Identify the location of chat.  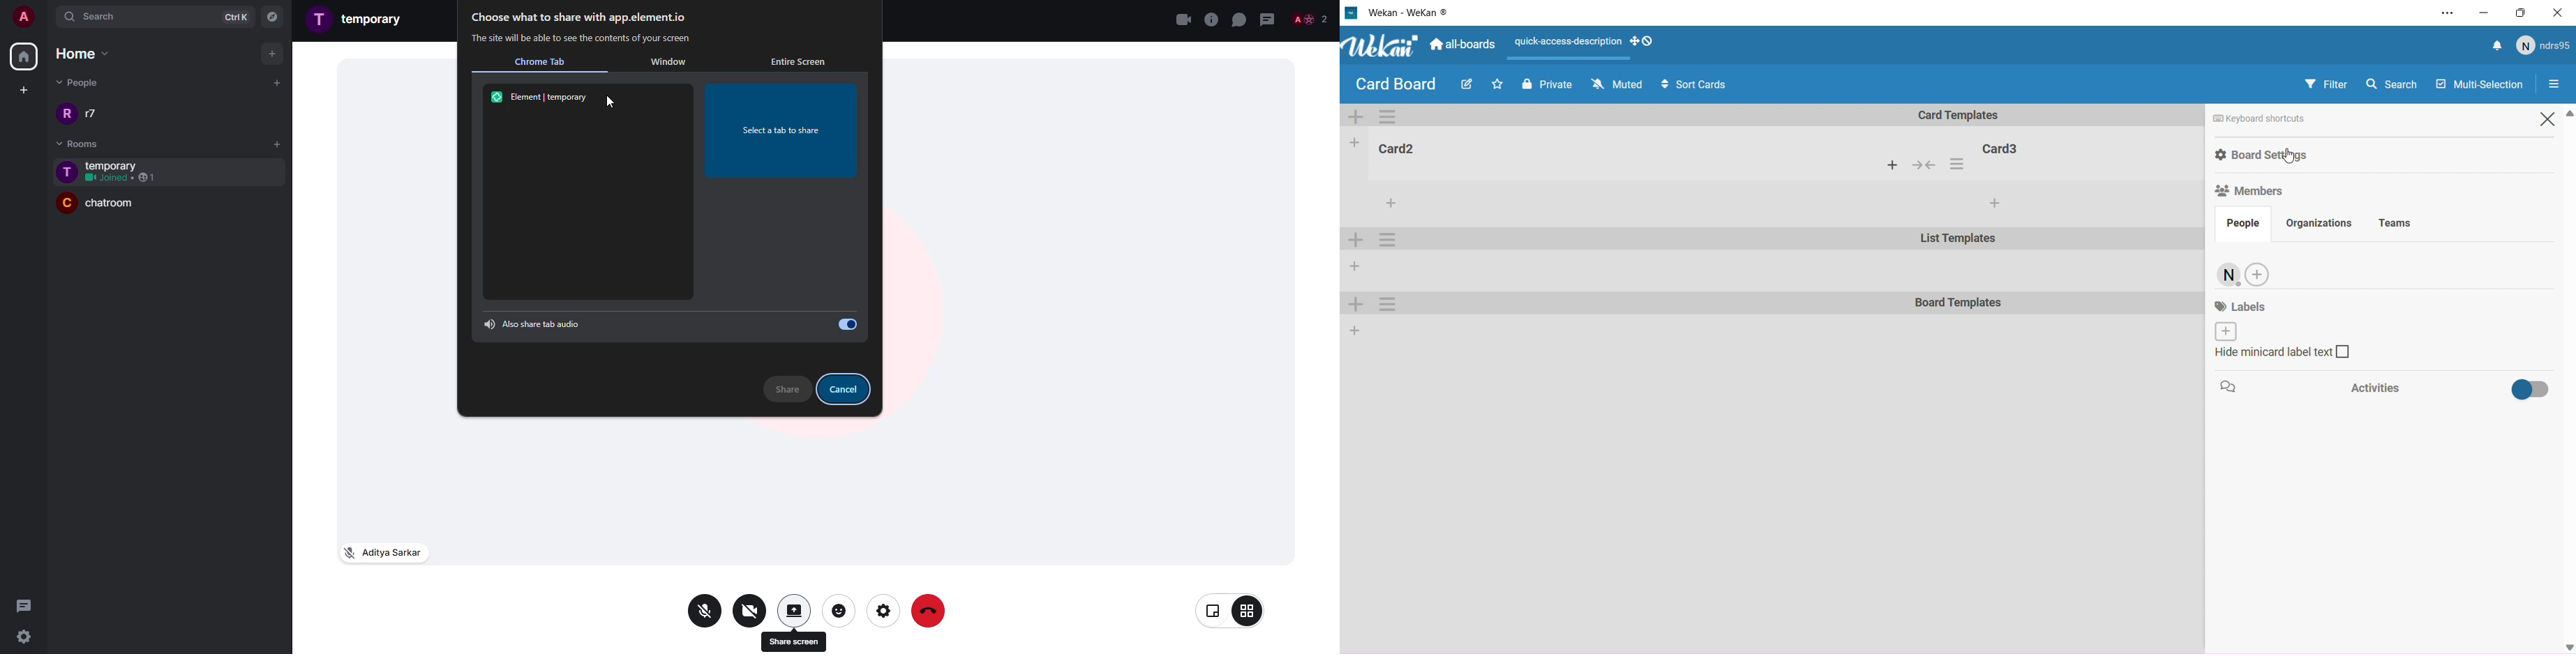
(1238, 19).